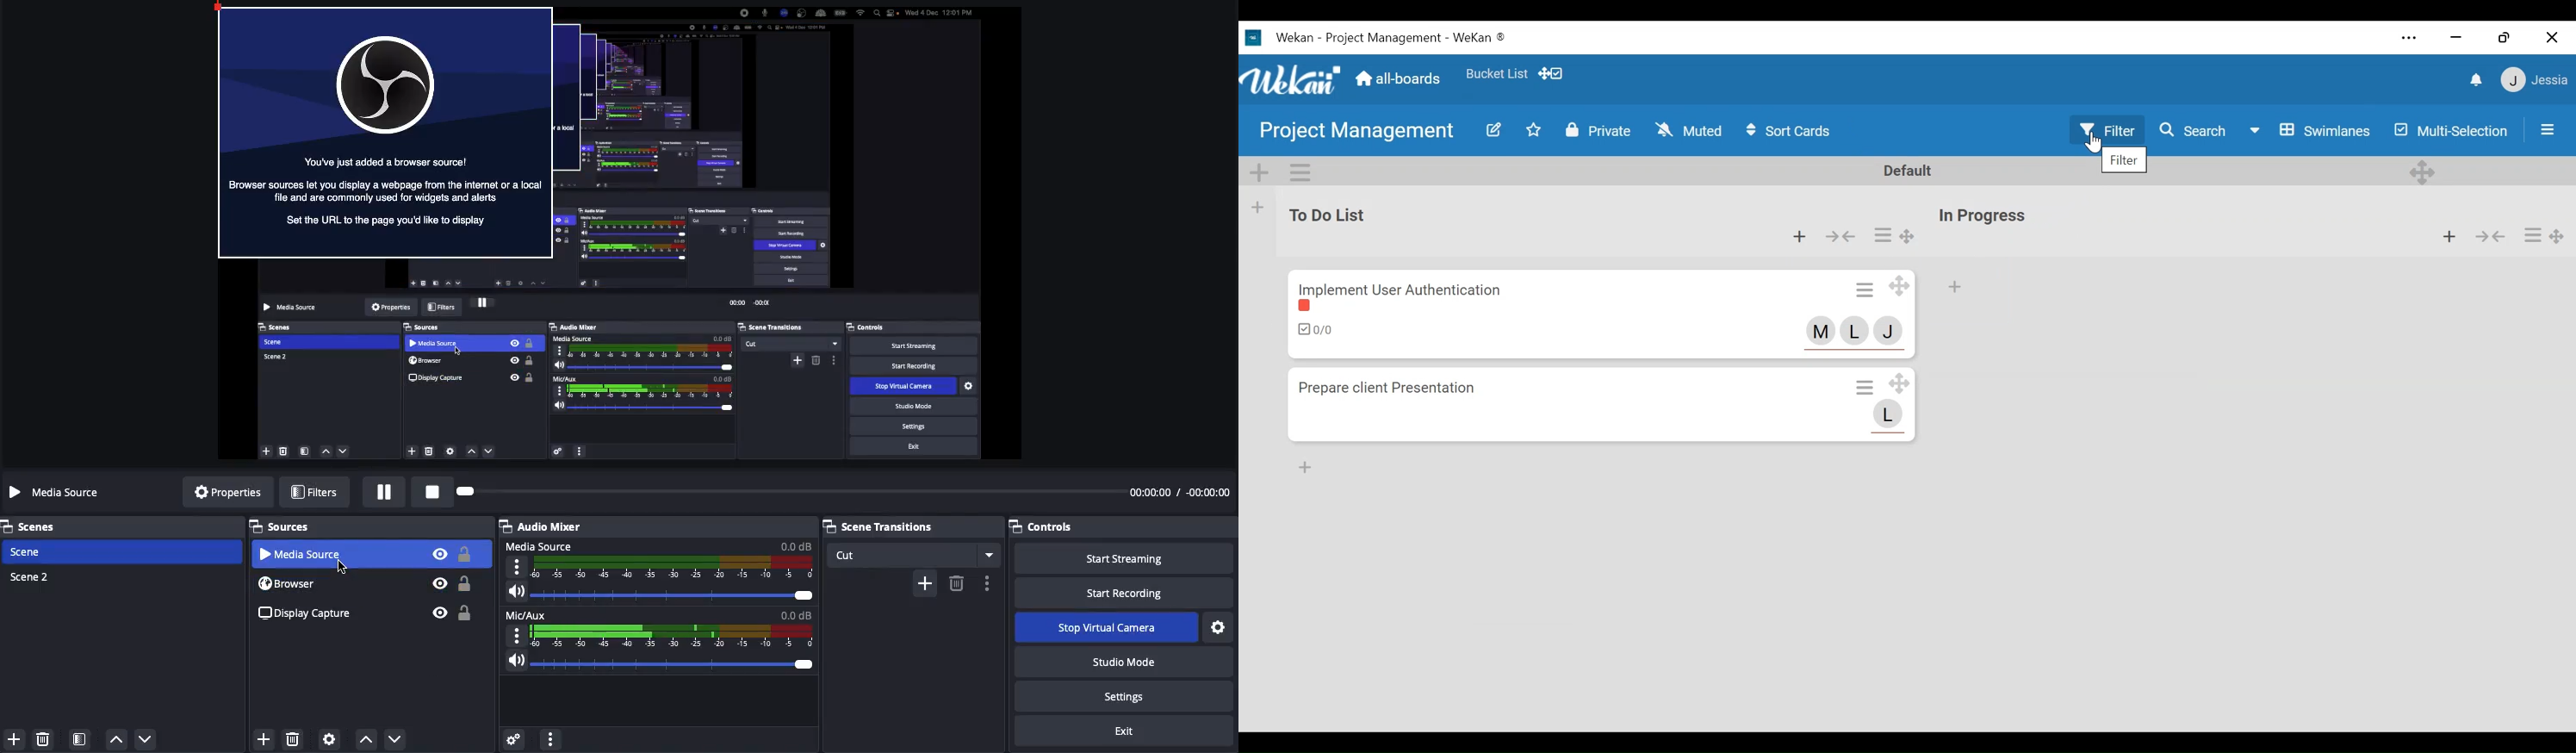 Image resolution: width=2576 pixels, height=756 pixels. What do you see at coordinates (1600, 130) in the screenshot?
I see `Private` at bounding box center [1600, 130].